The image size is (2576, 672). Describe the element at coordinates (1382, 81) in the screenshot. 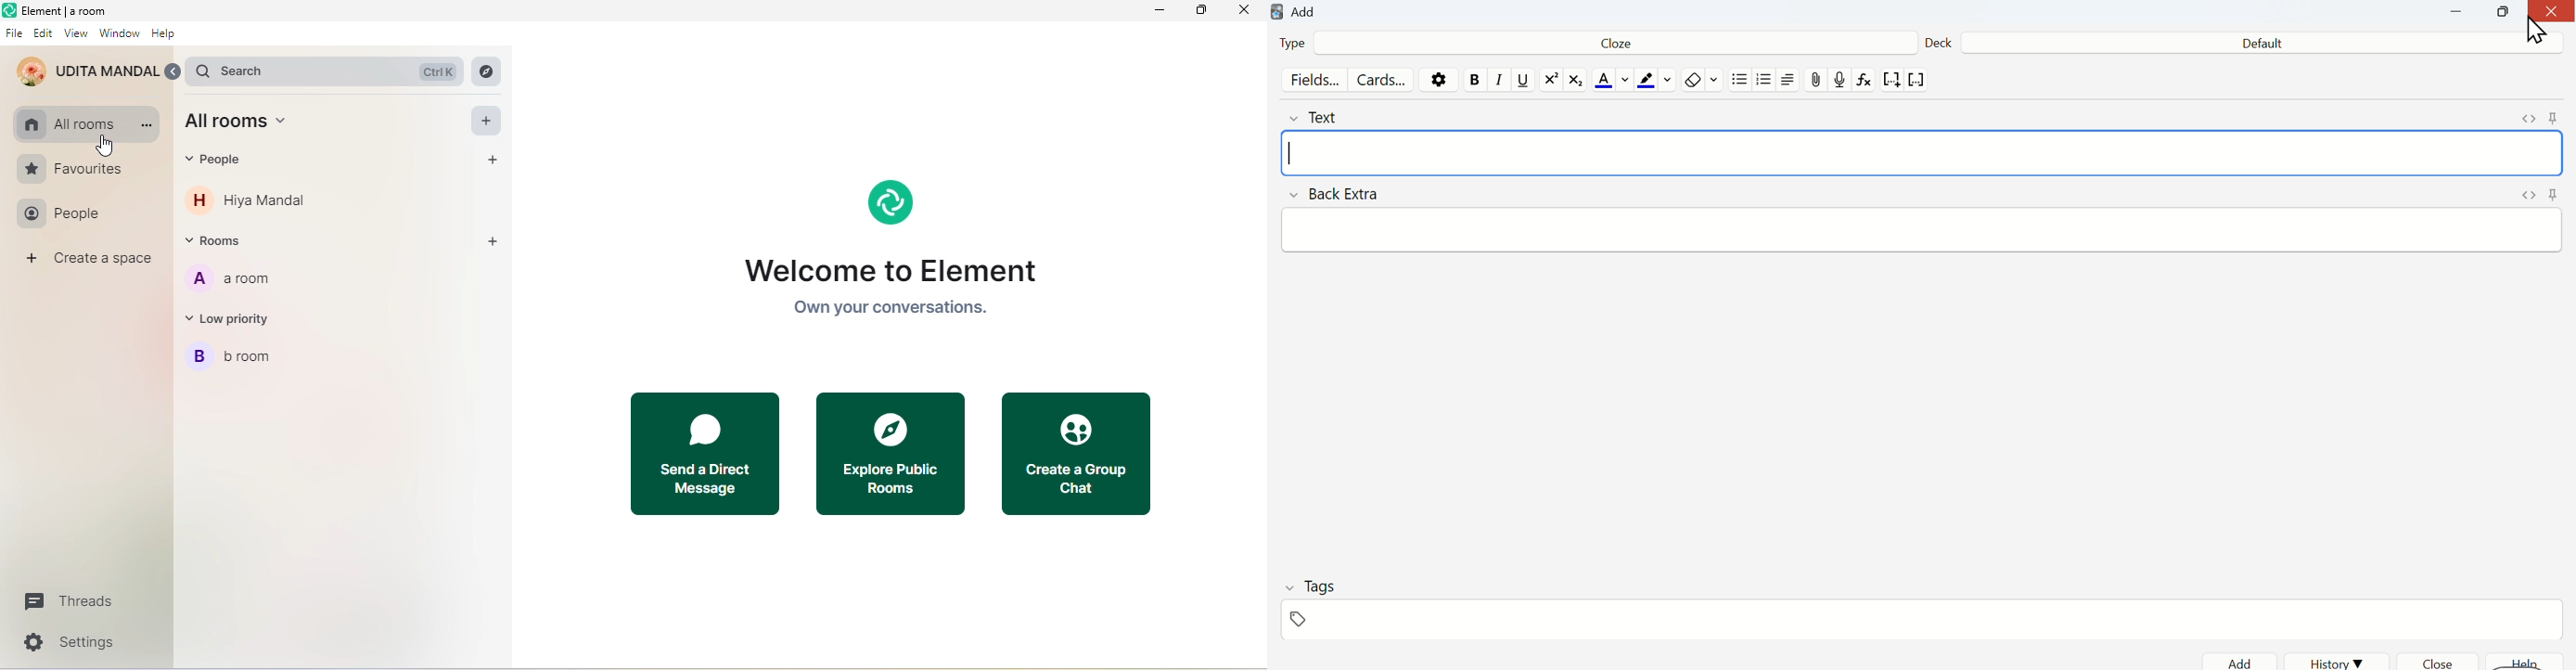

I see `Cards` at that location.